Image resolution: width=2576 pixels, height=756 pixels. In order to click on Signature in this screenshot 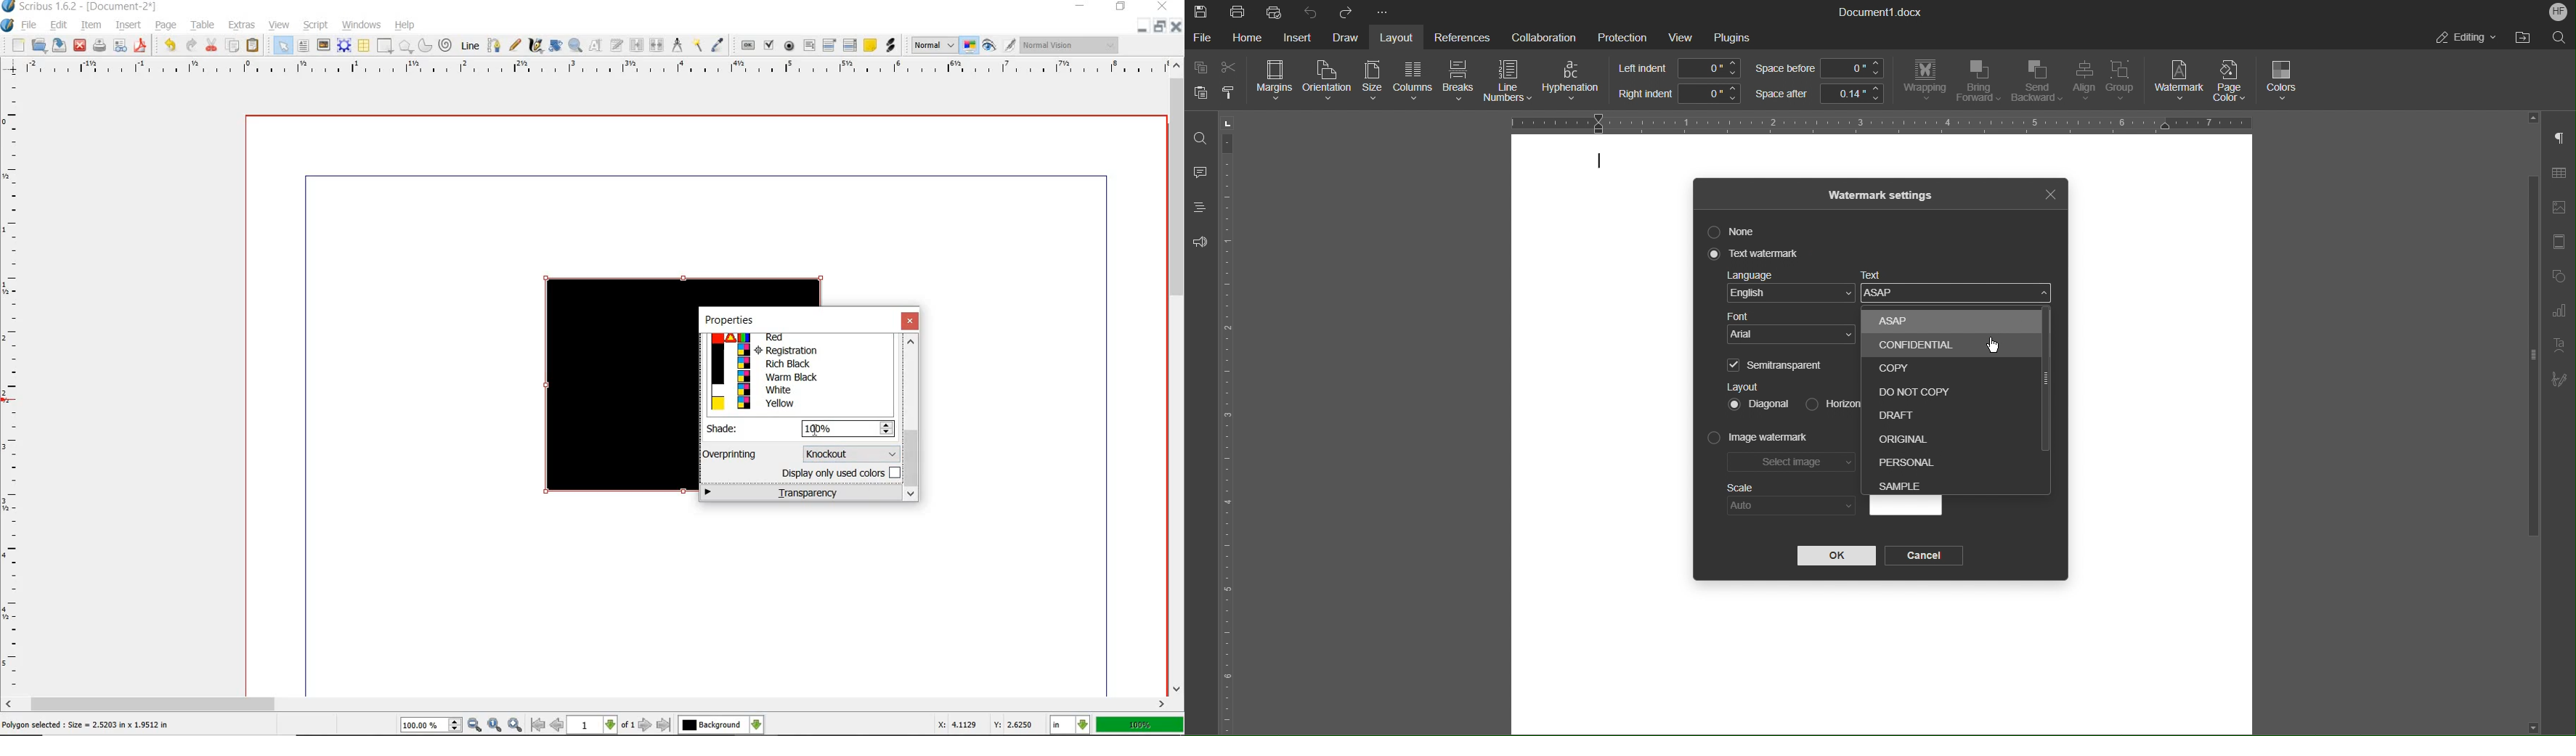, I will do `click(2559, 380)`.